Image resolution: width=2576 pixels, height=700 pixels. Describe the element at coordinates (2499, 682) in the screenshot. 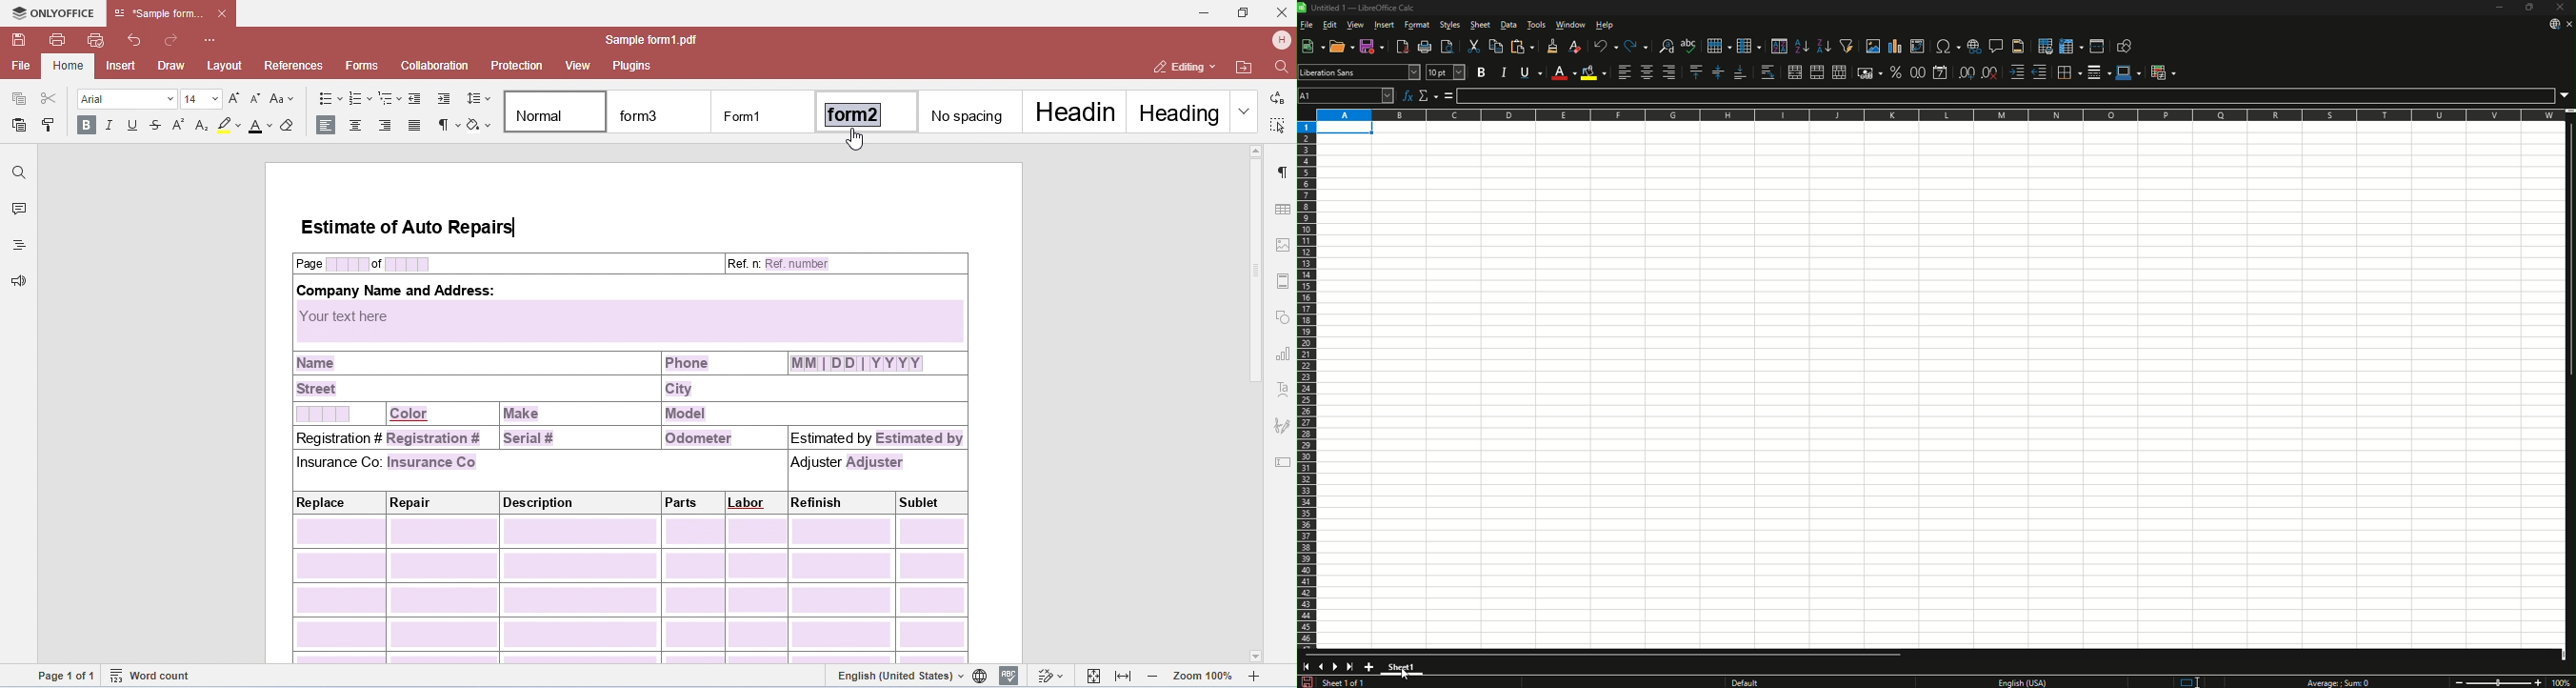

I see `Zoom slider` at that location.